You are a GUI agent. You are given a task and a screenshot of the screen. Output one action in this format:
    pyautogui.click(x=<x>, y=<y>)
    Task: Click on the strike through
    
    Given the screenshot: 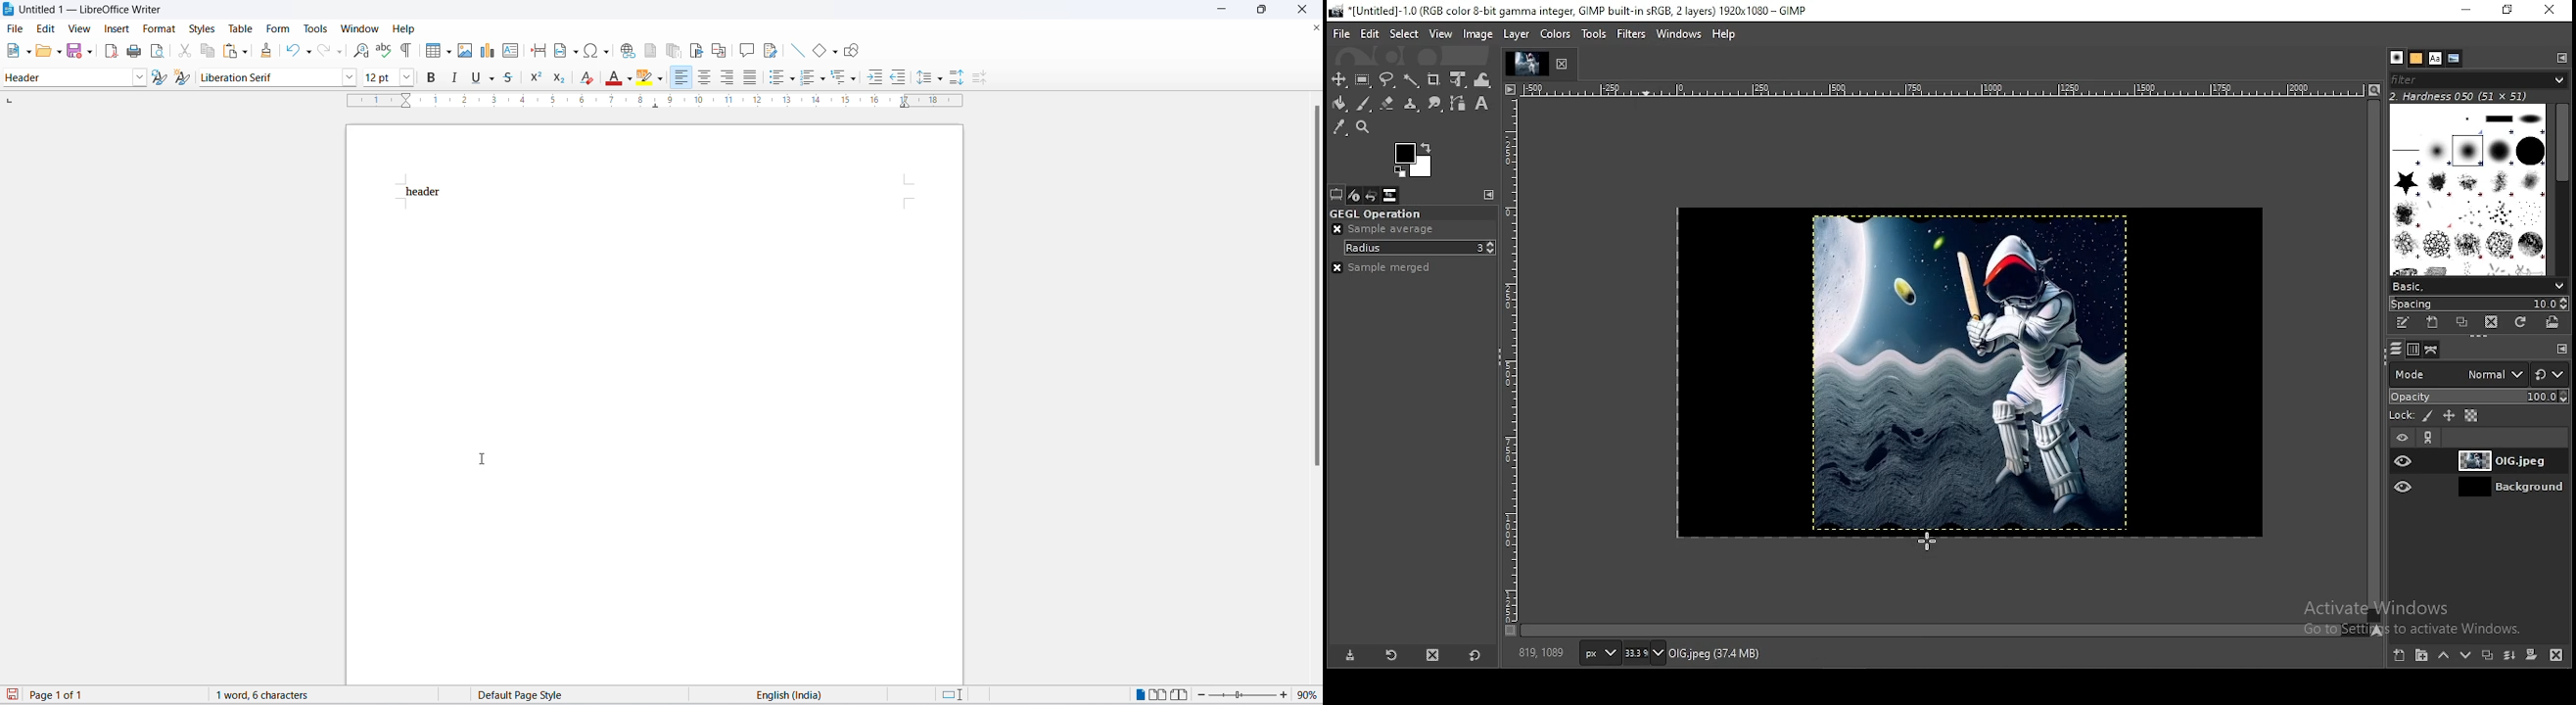 What is the action you would take?
    pyautogui.click(x=513, y=77)
    